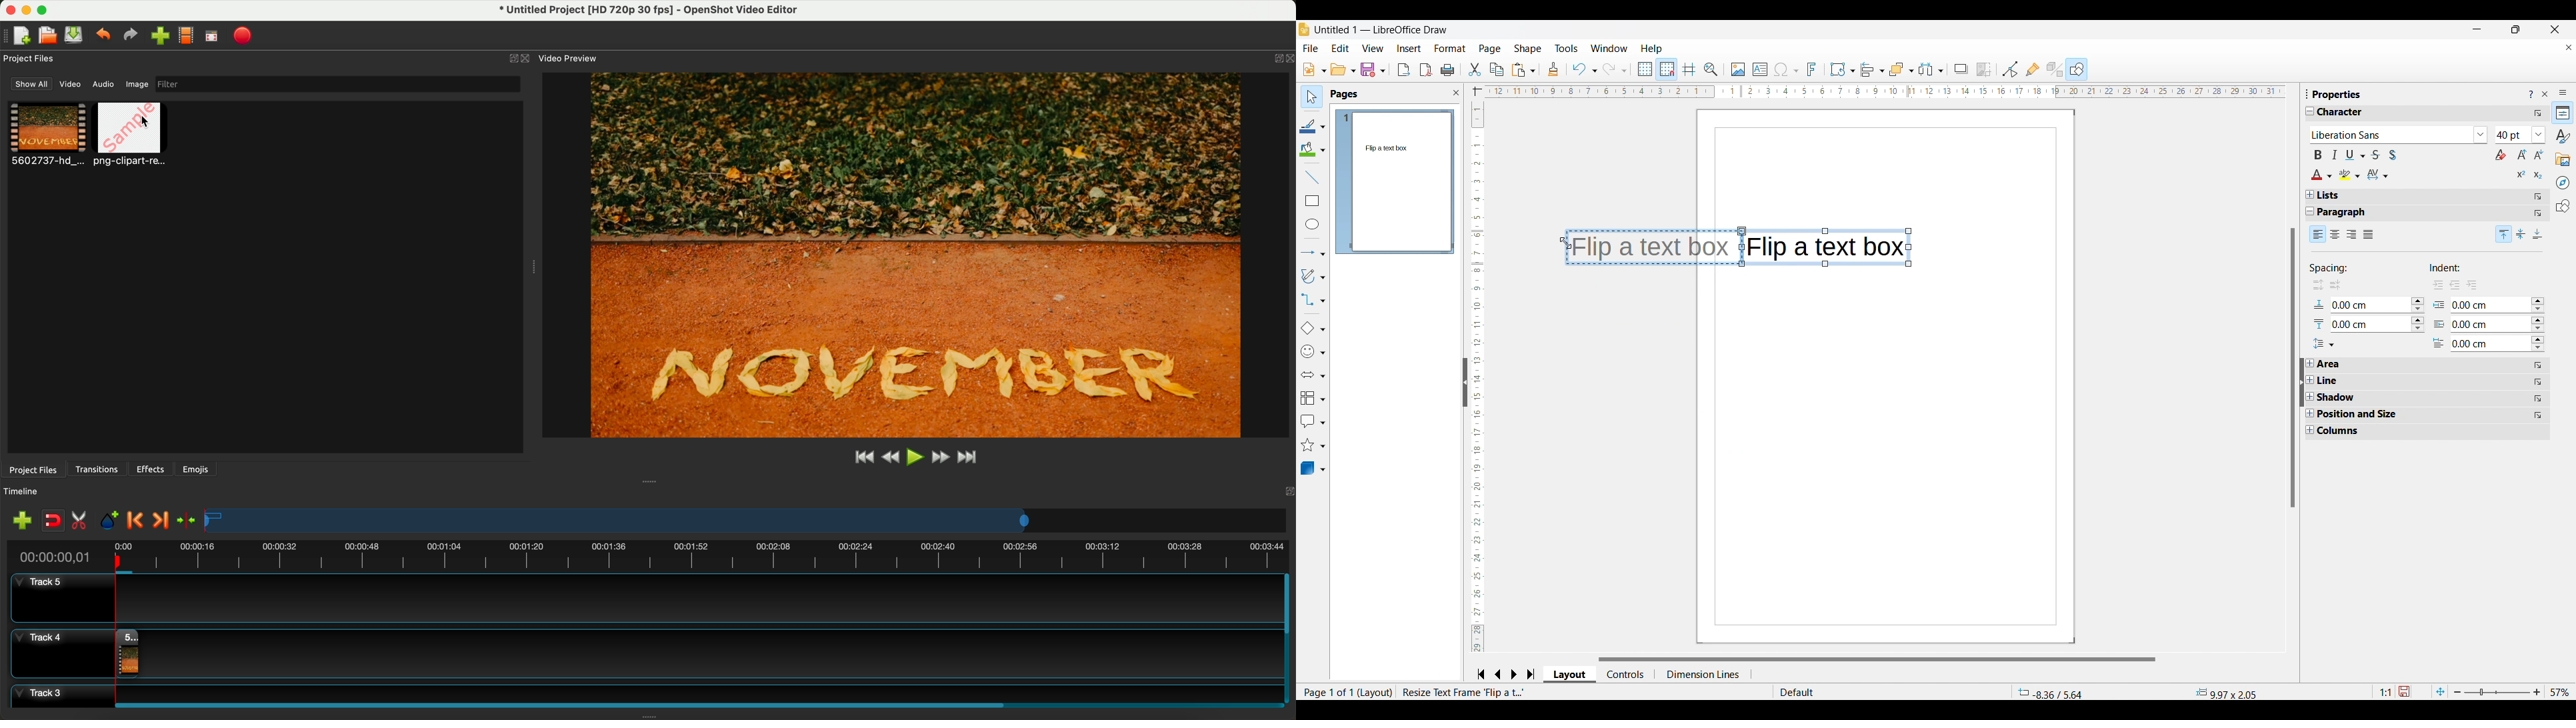  I want to click on Vertical slide bar, so click(1475, 378).